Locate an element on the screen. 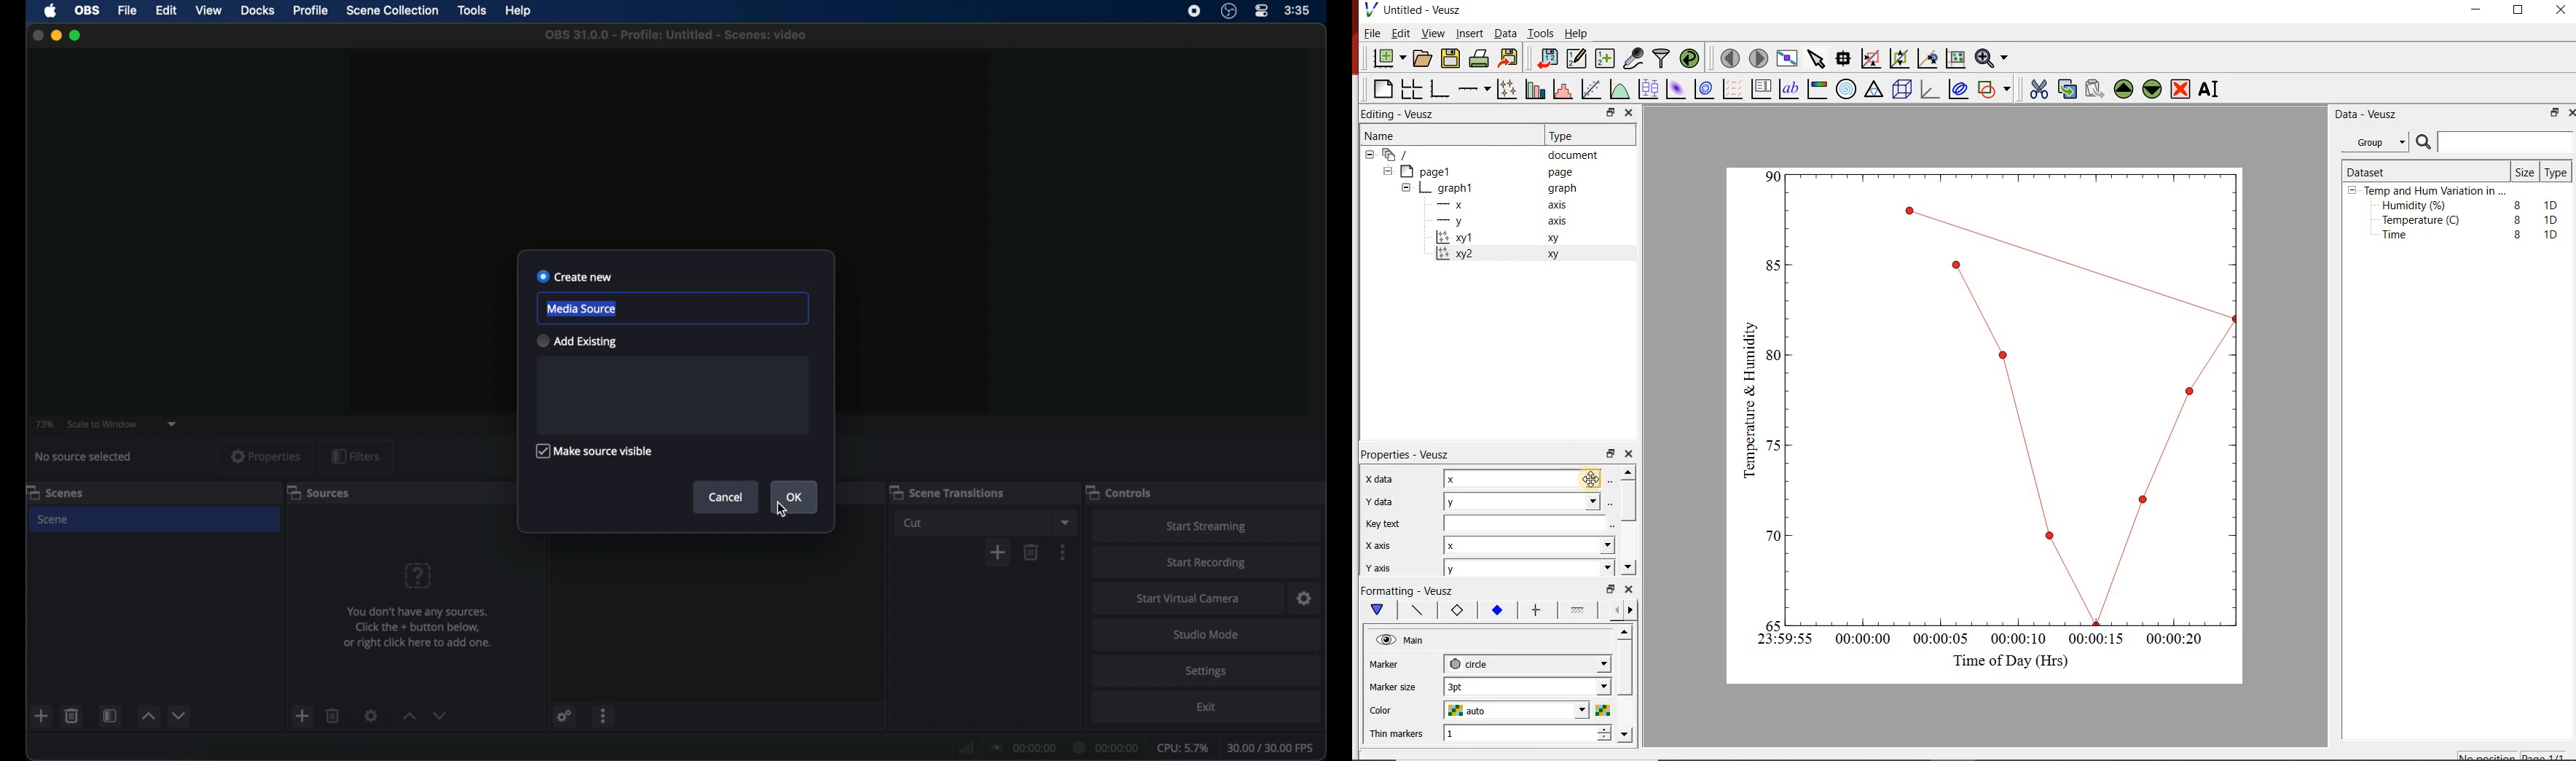 The width and height of the screenshot is (2576, 784). plot box plots is located at coordinates (1649, 90).